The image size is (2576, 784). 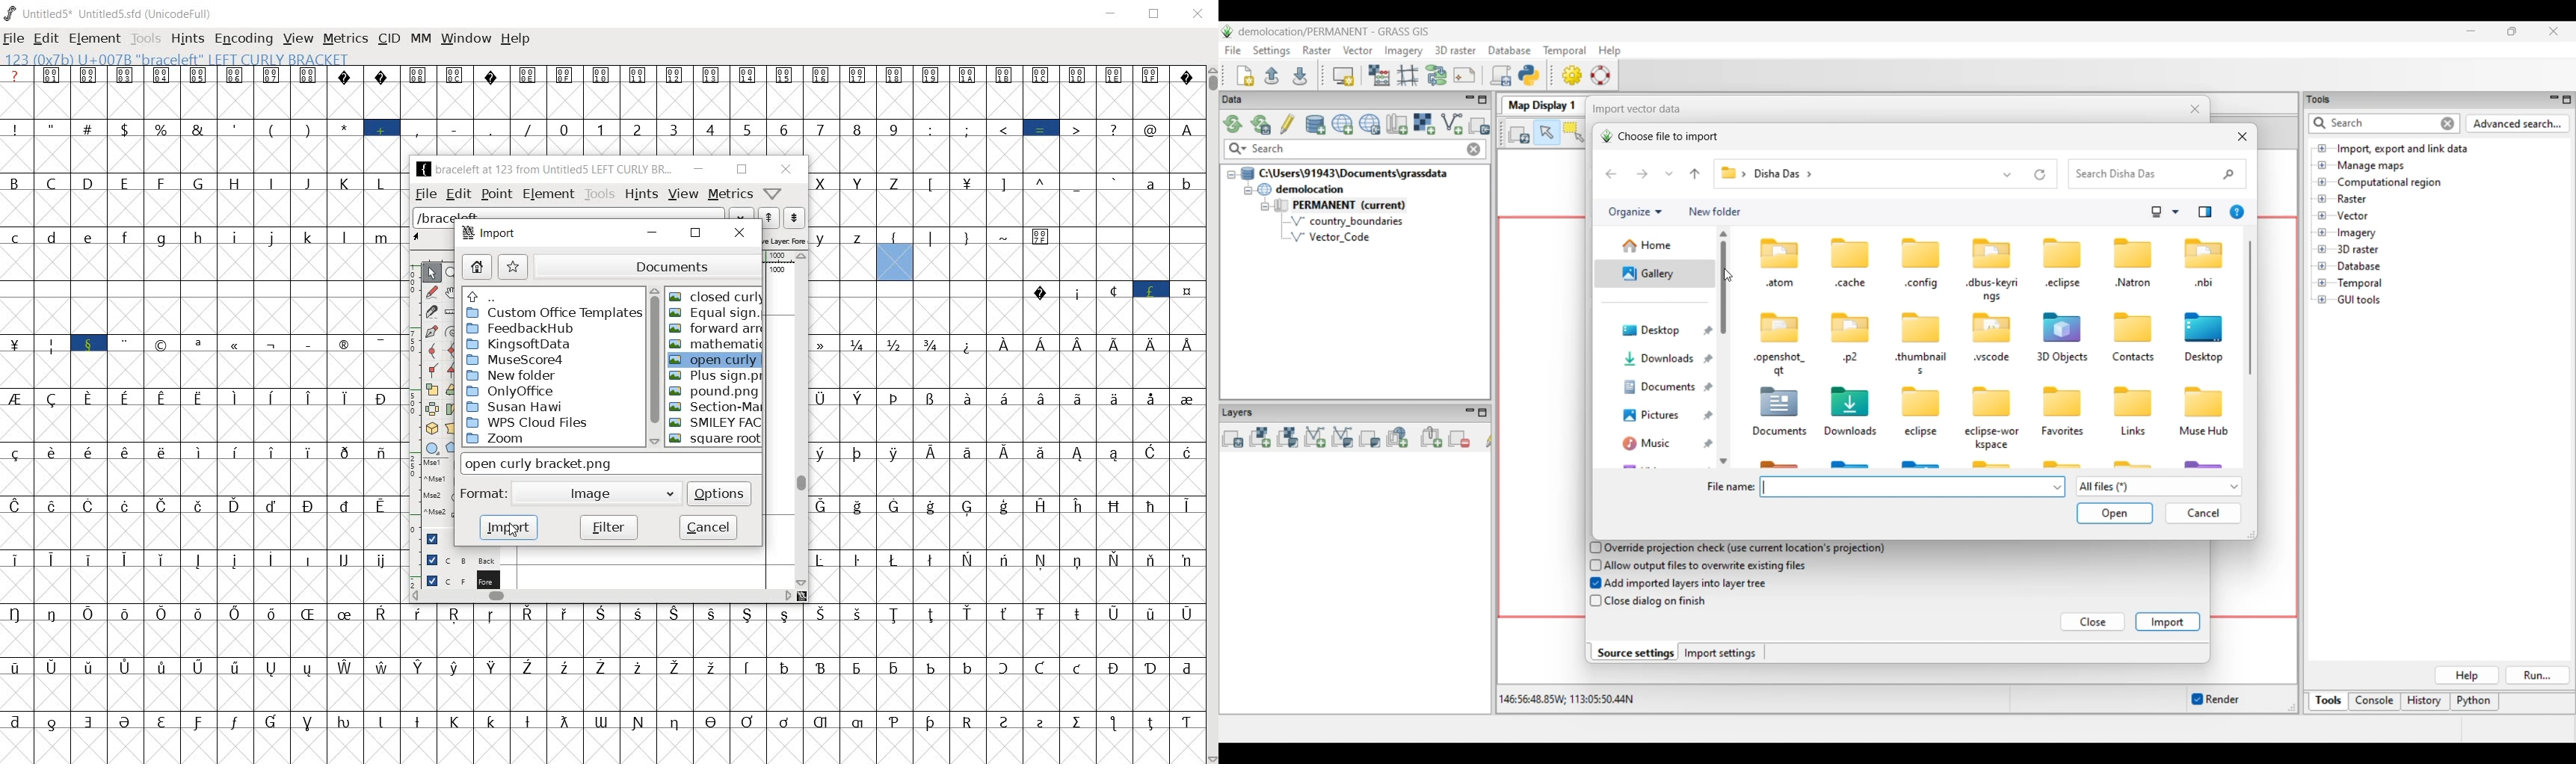 What do you see at coordinates (420, 40) in the screenshot?
I see `mm` at bounding box center [420, 40].